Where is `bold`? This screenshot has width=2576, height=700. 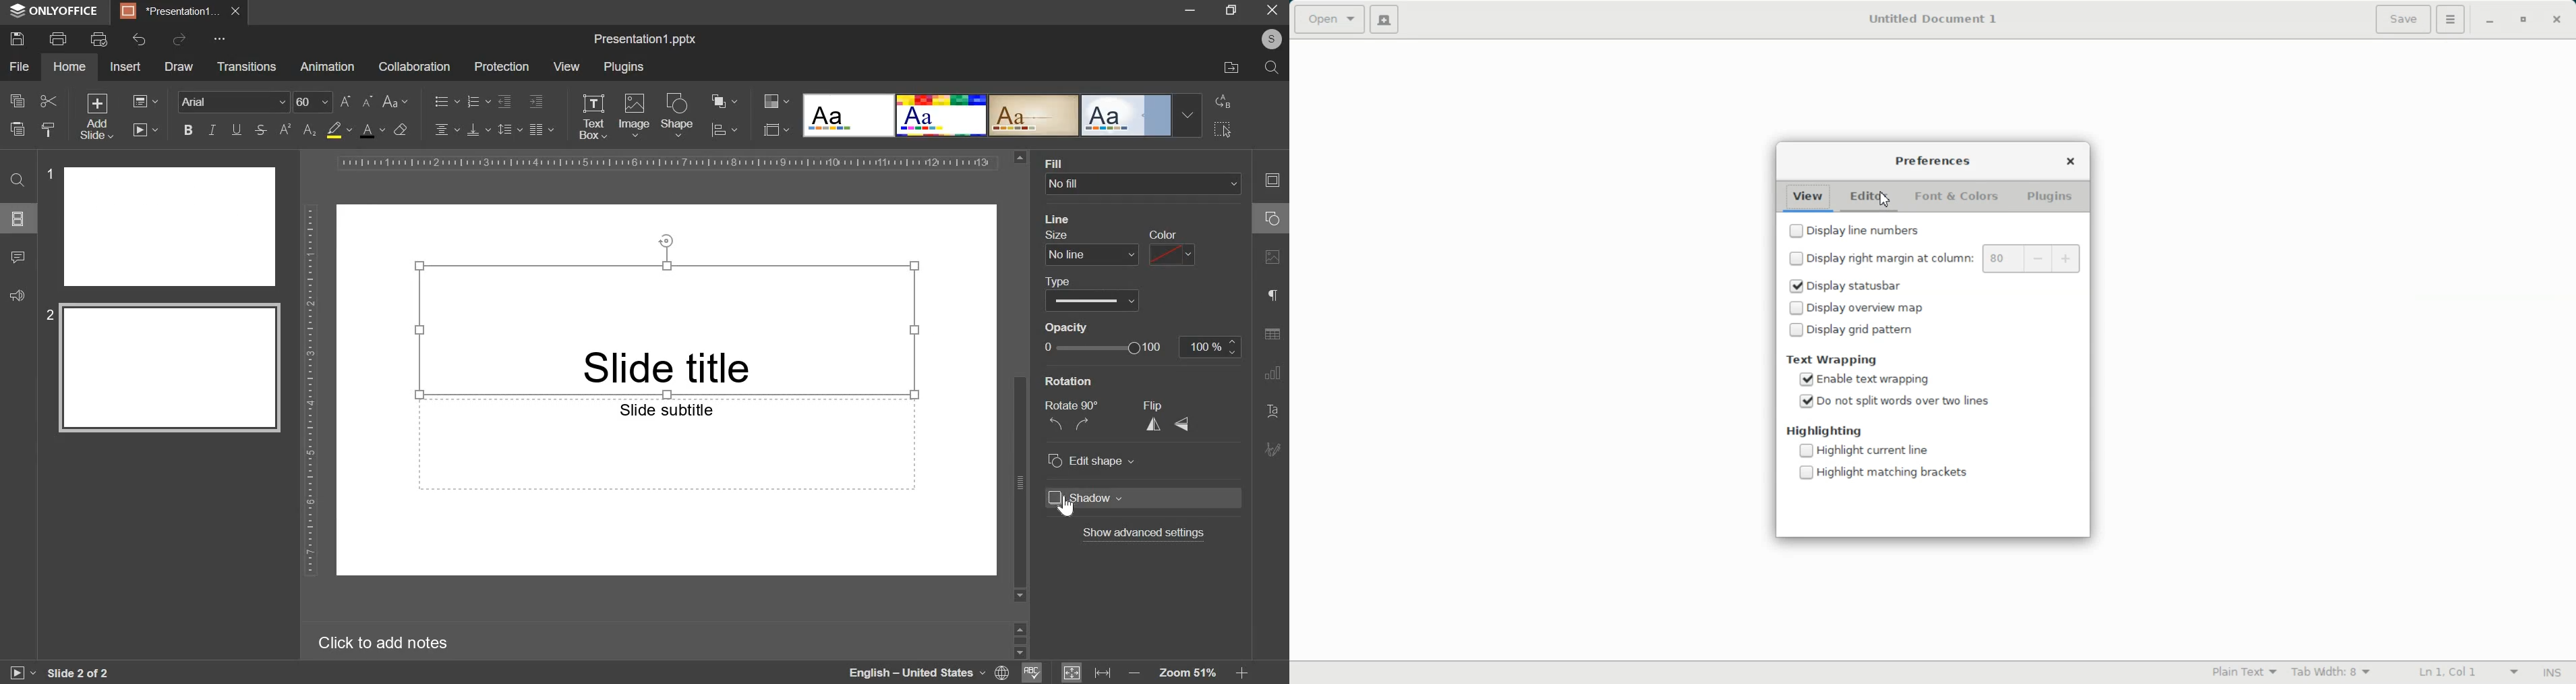 bold is located at coordinates (188, 128).